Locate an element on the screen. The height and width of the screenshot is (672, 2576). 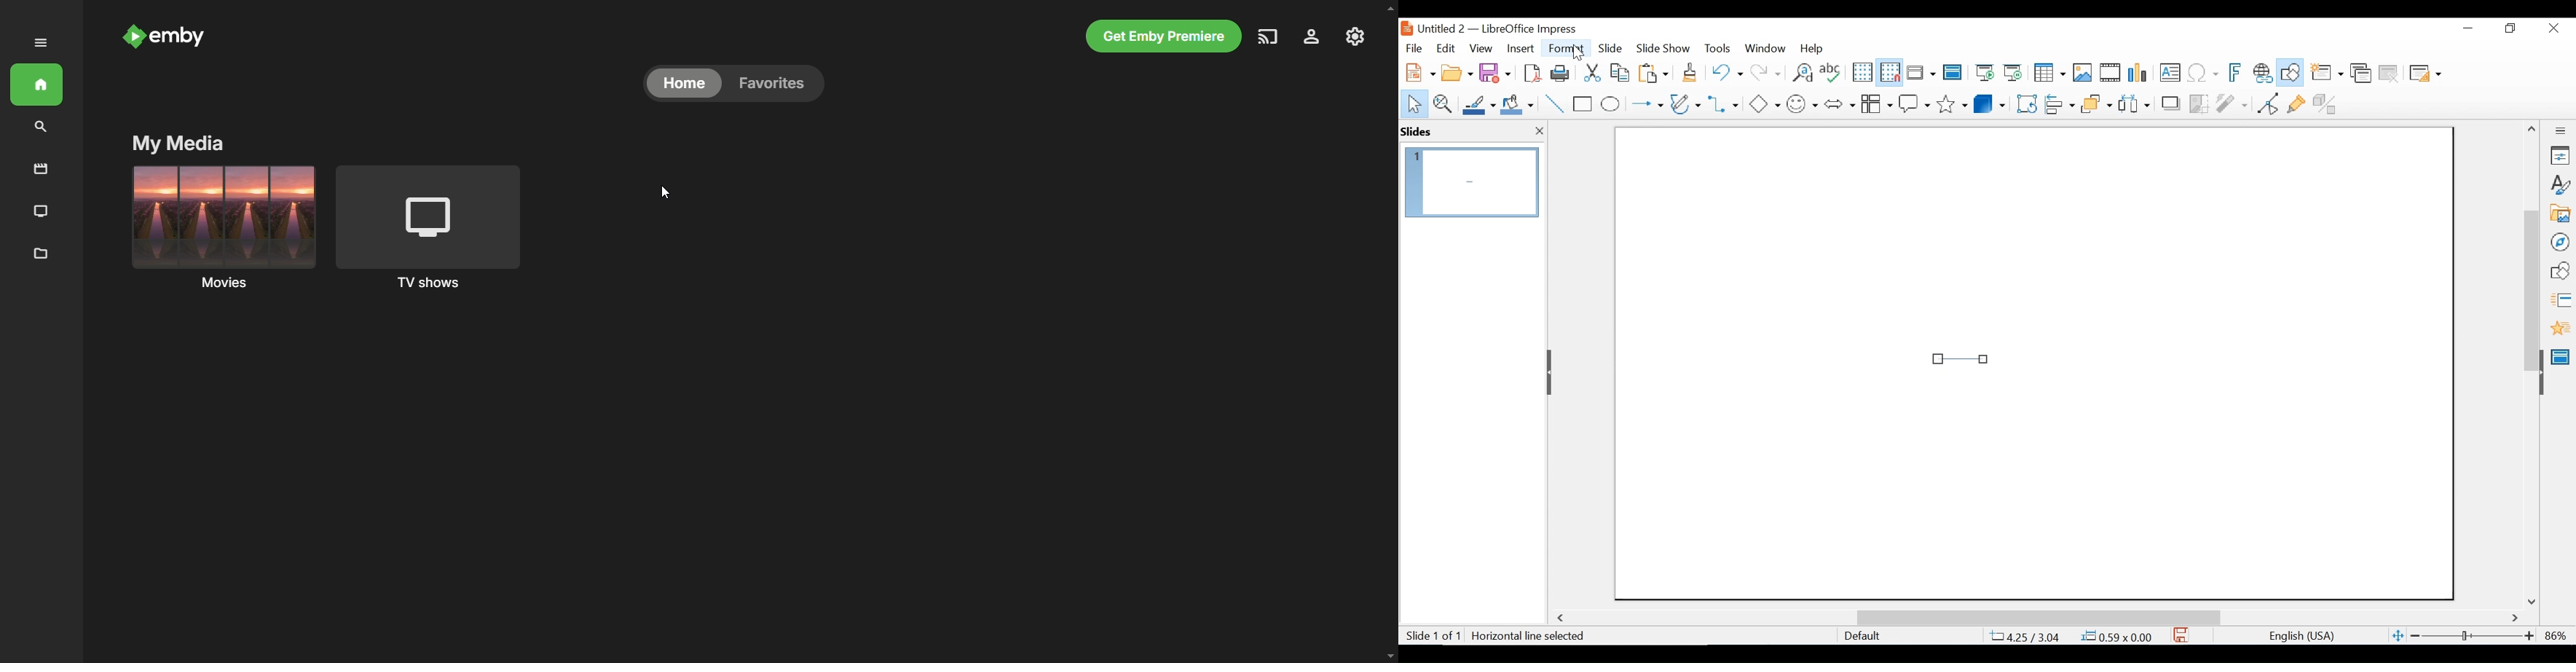
Paste is located at coordinates (1657, 72).